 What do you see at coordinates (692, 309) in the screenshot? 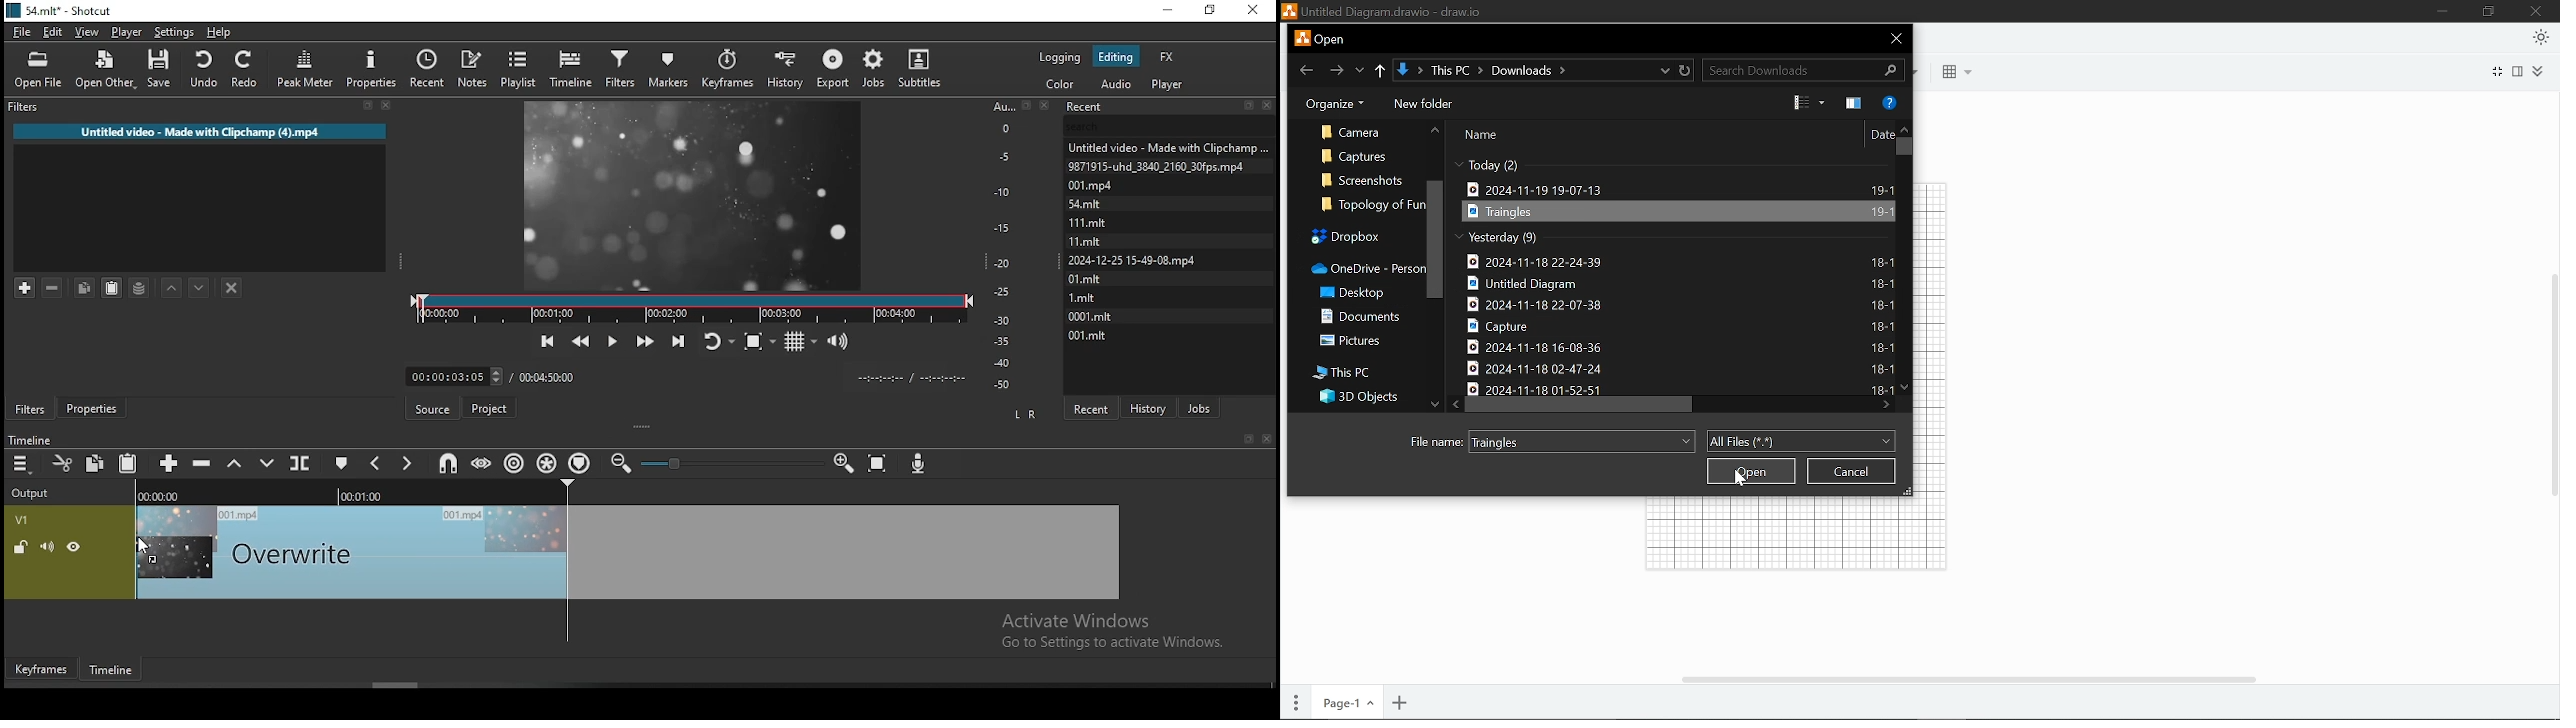
I see `playback progress bar` at bounding box center [692, 309].